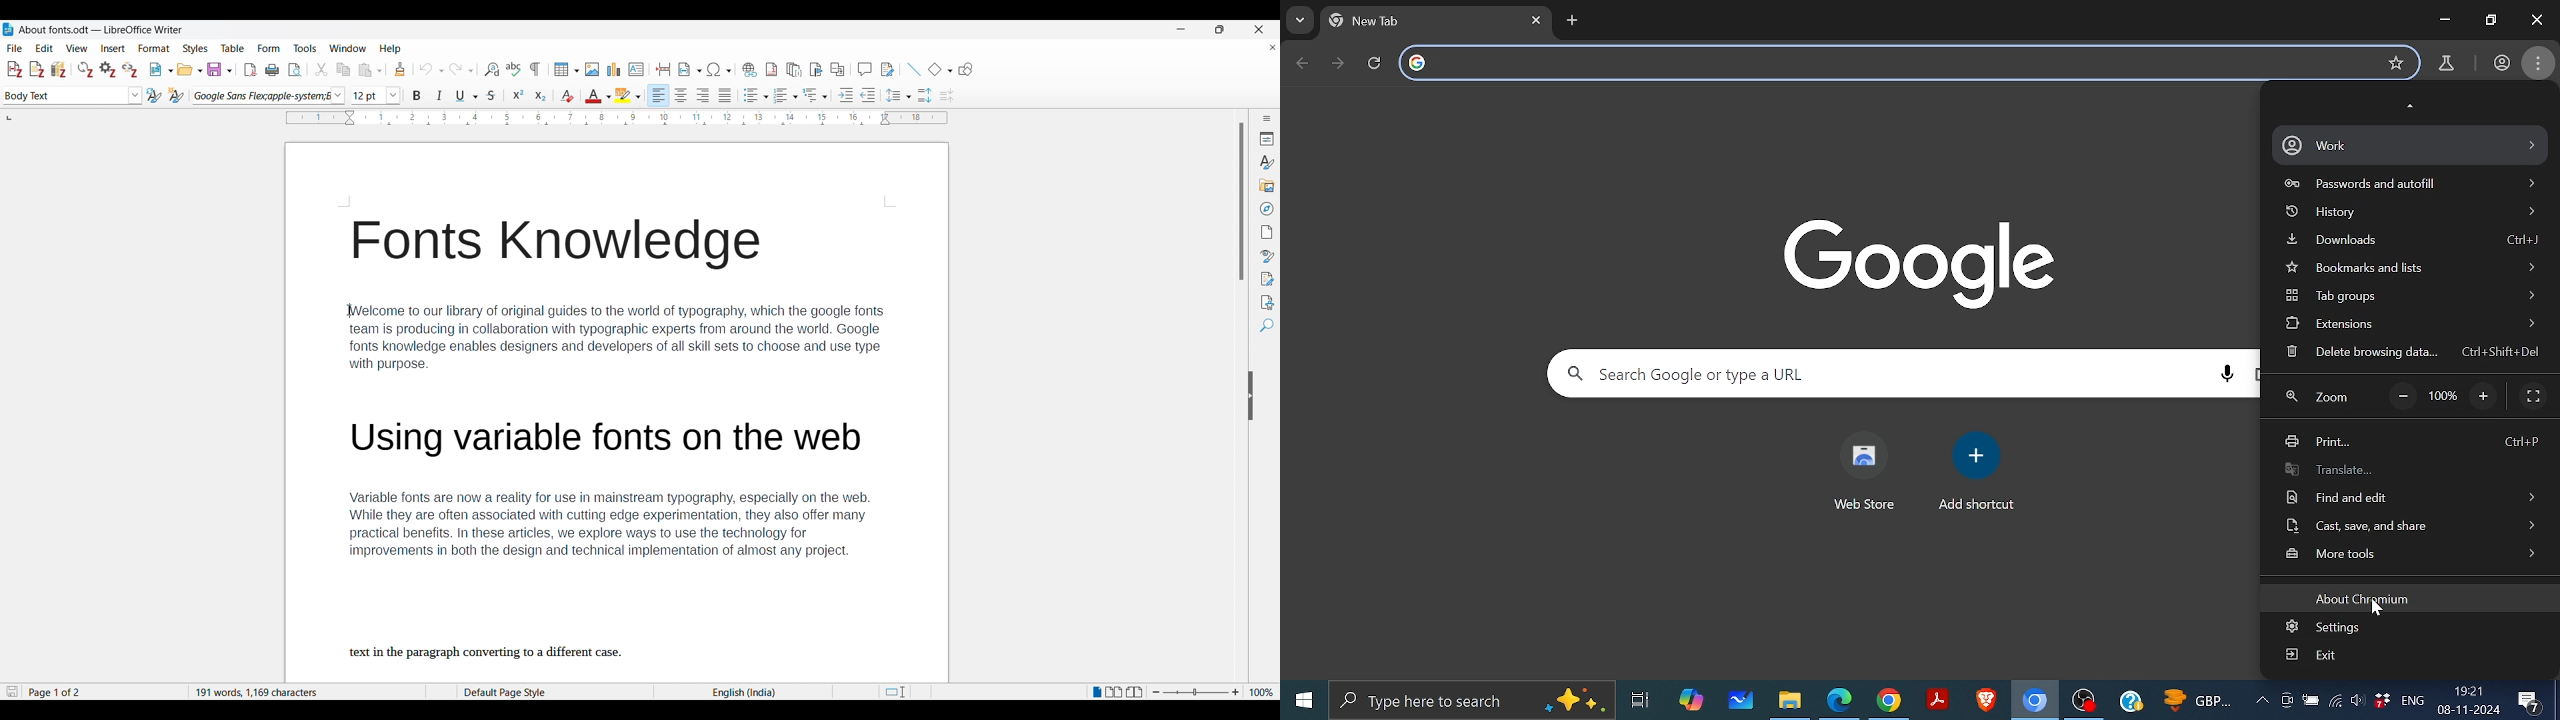 This screenshot has height=728, width=2576. I want to click on Bookmarks and lists, so click(2415, 269).